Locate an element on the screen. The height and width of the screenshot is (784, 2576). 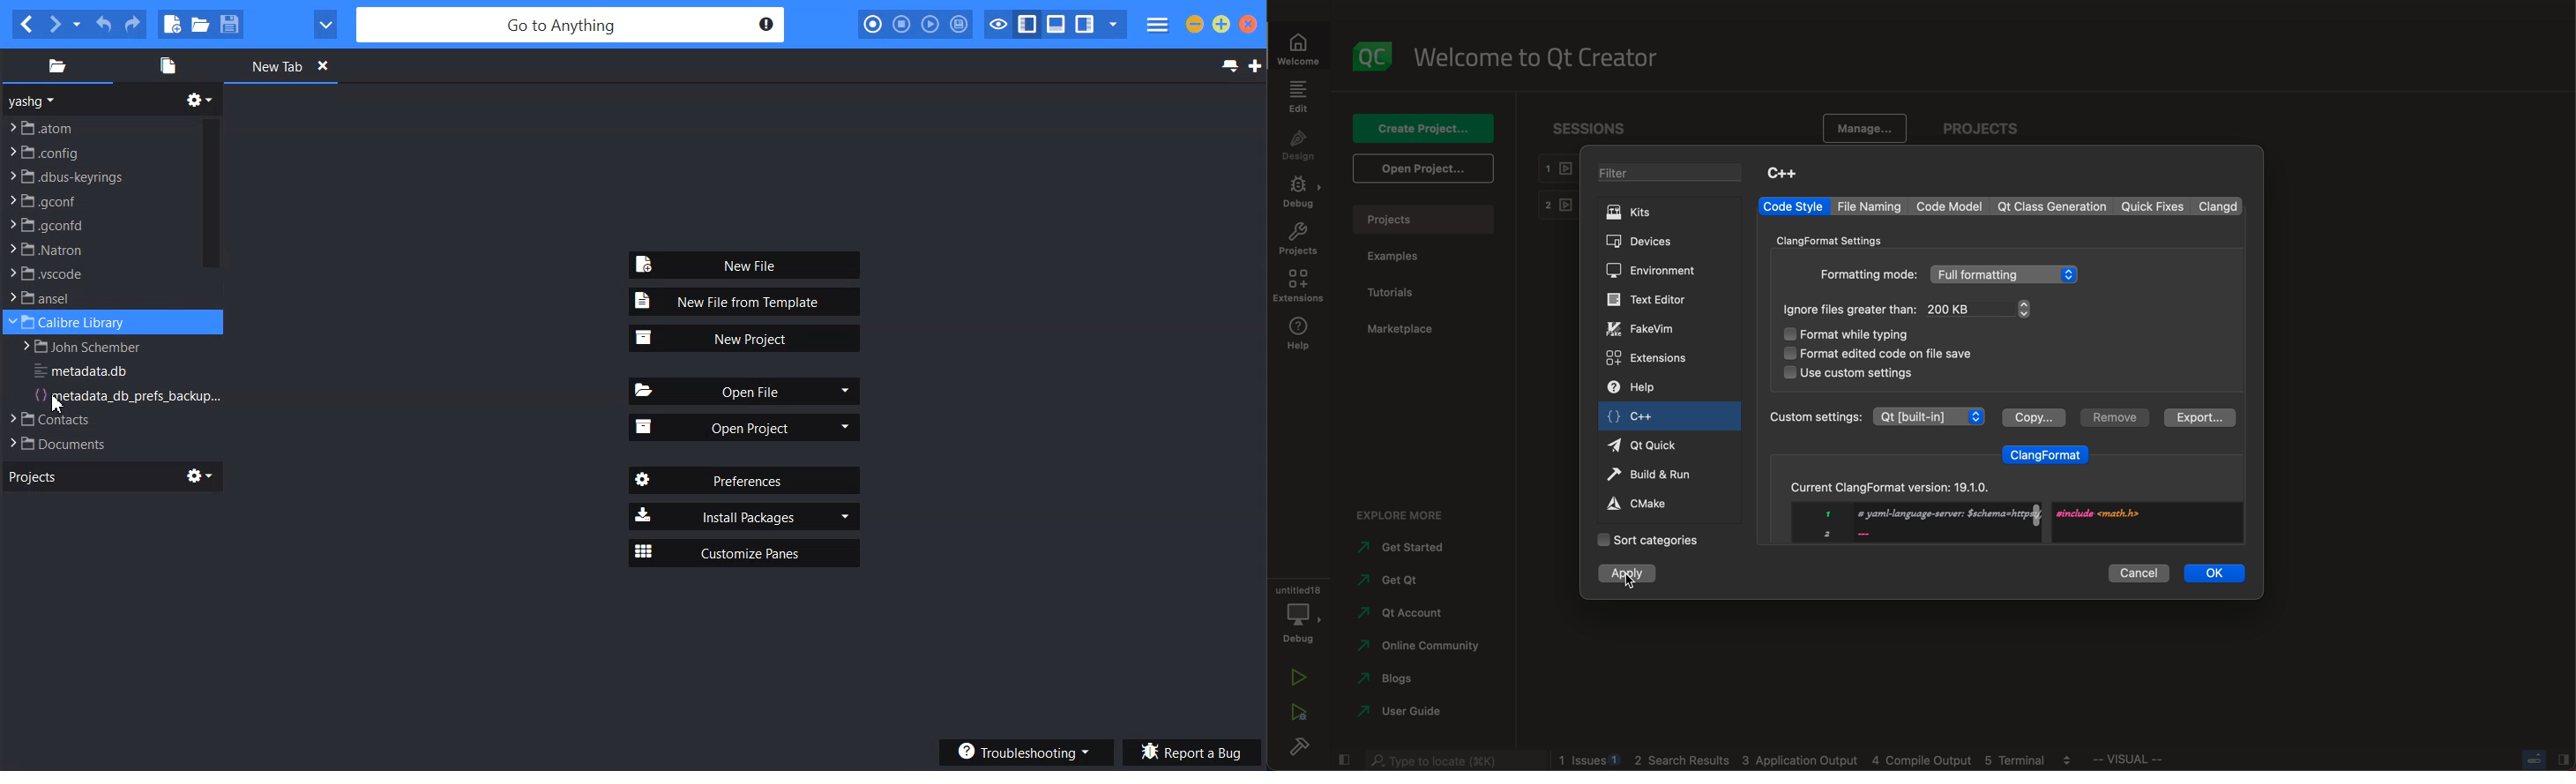
sessions is located at coordinates (1599, 128).